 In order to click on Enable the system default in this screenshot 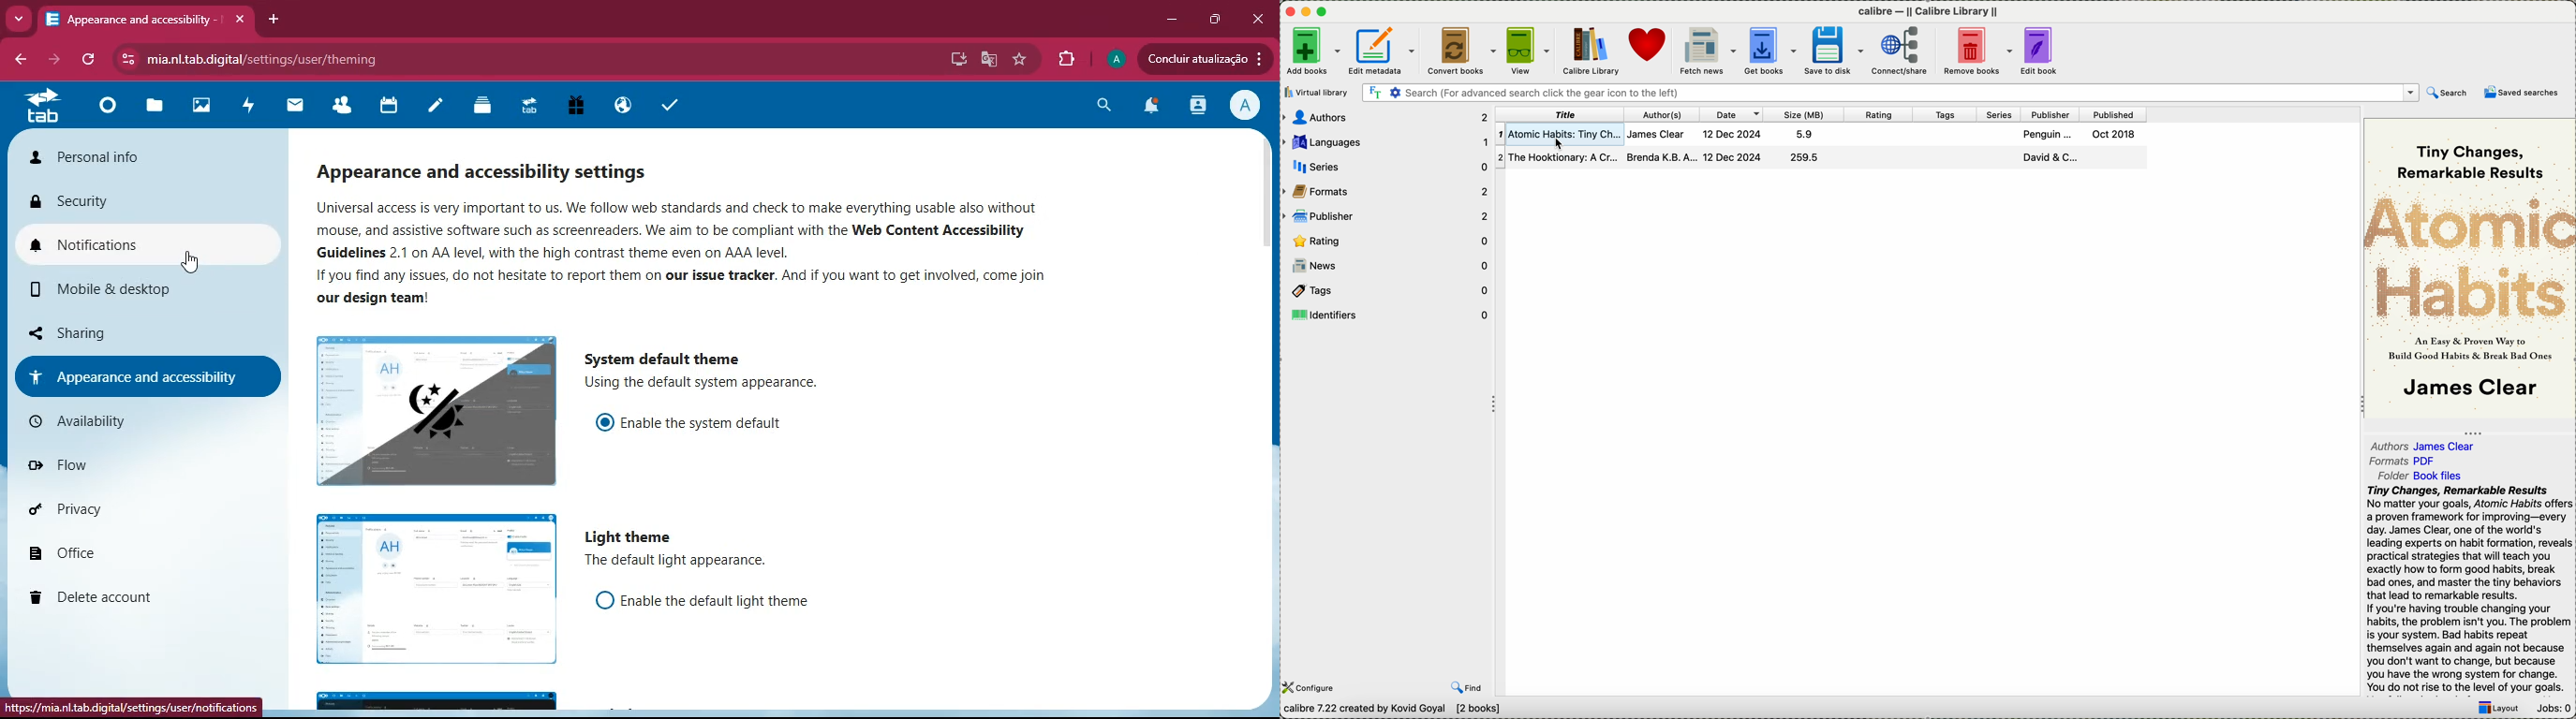, I will do `click(688, 426)`.